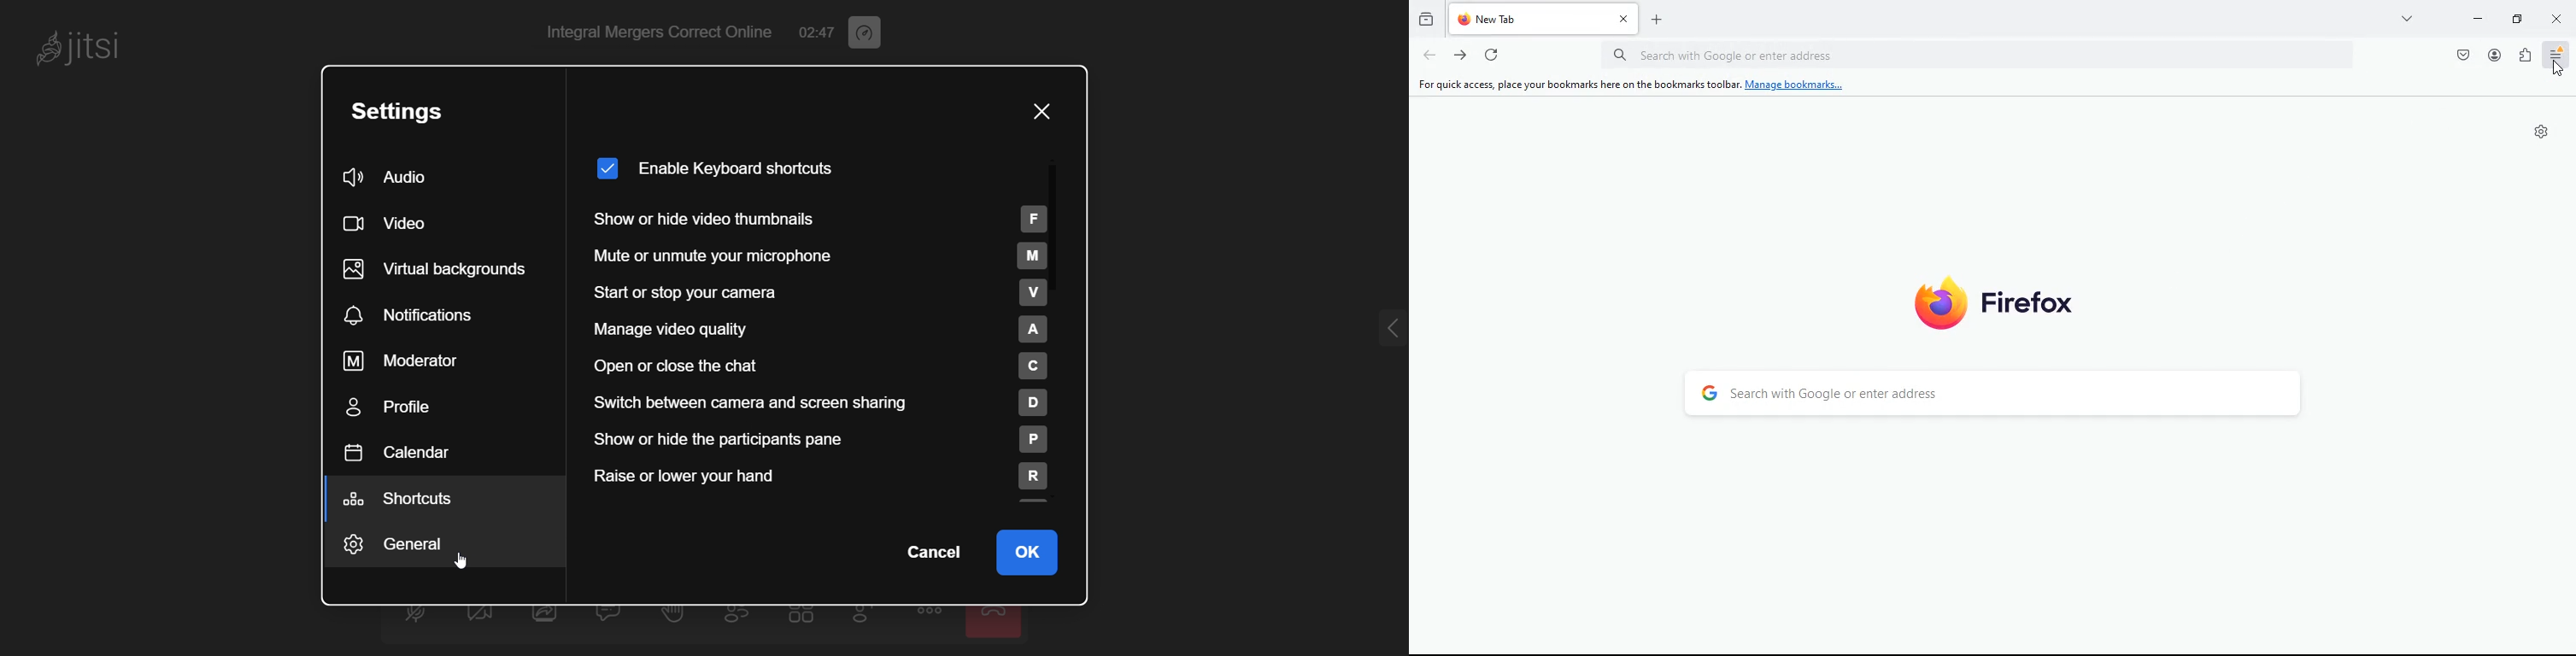  What do you see at coordinates (2404, 18) in the screenshot?
I see `more` at bounding box center [2404, 18].